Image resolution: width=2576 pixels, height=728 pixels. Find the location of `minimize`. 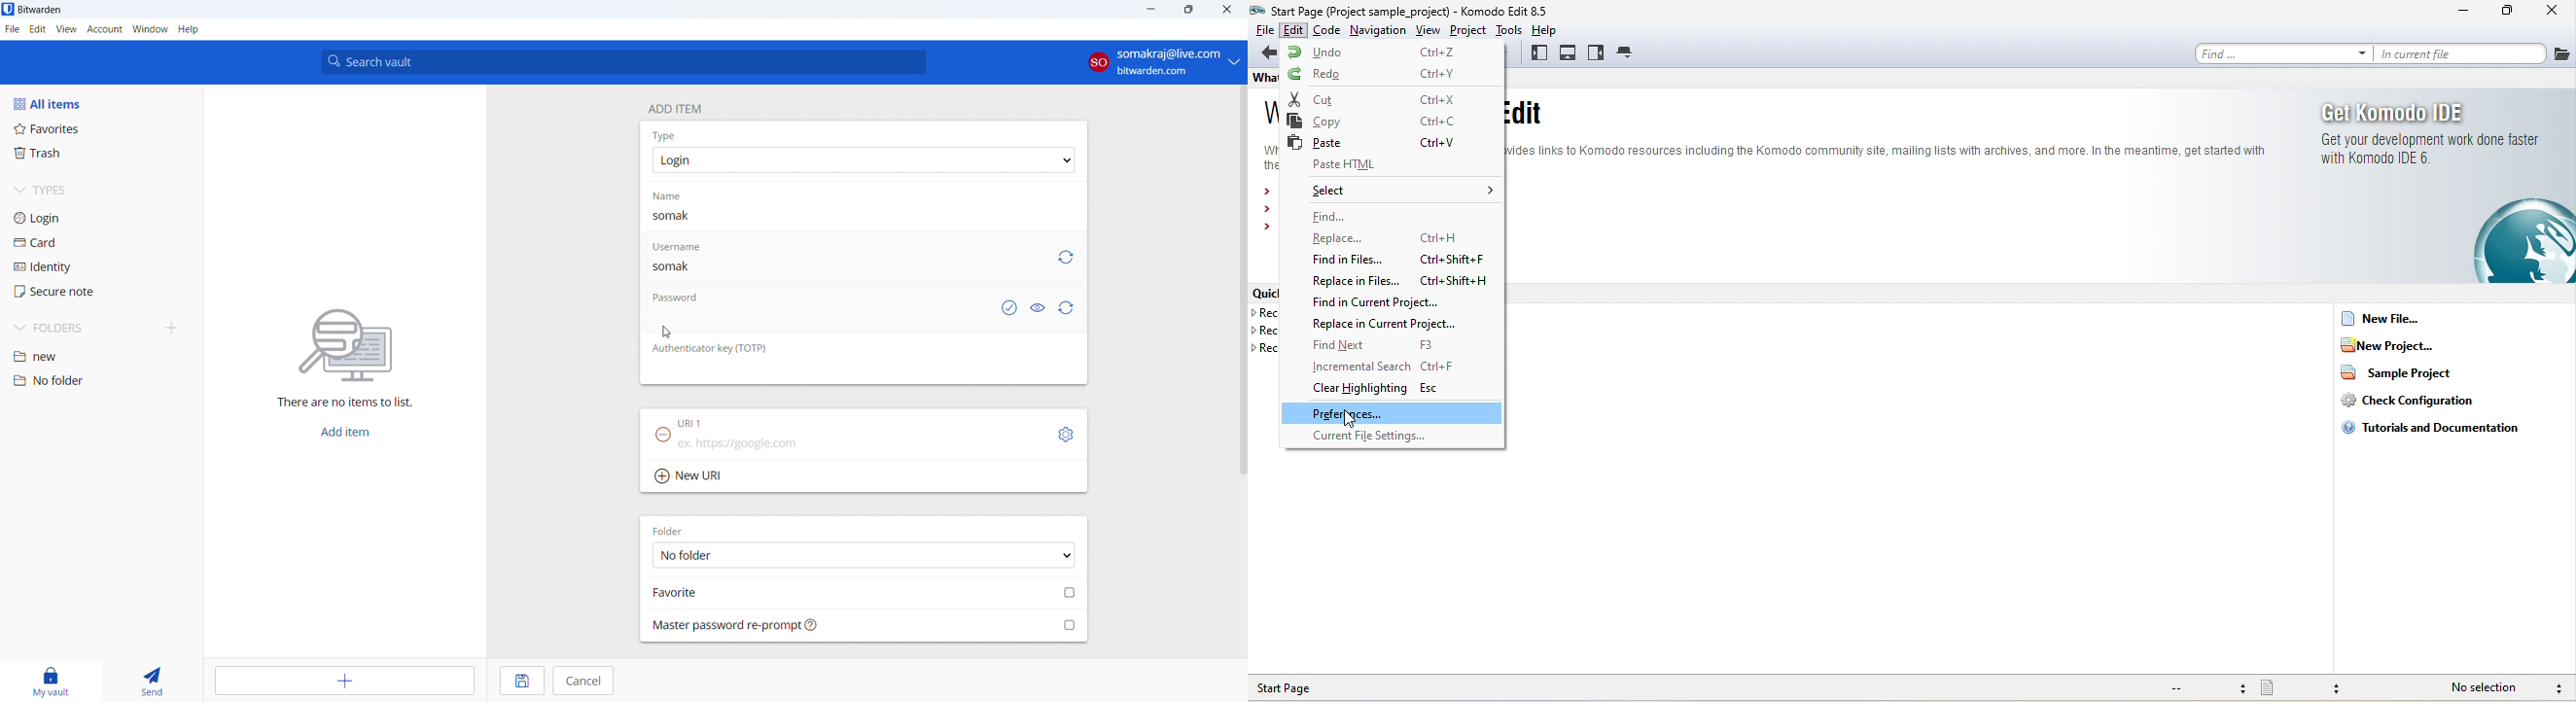

minimize is located at coordinates (1150, 10).